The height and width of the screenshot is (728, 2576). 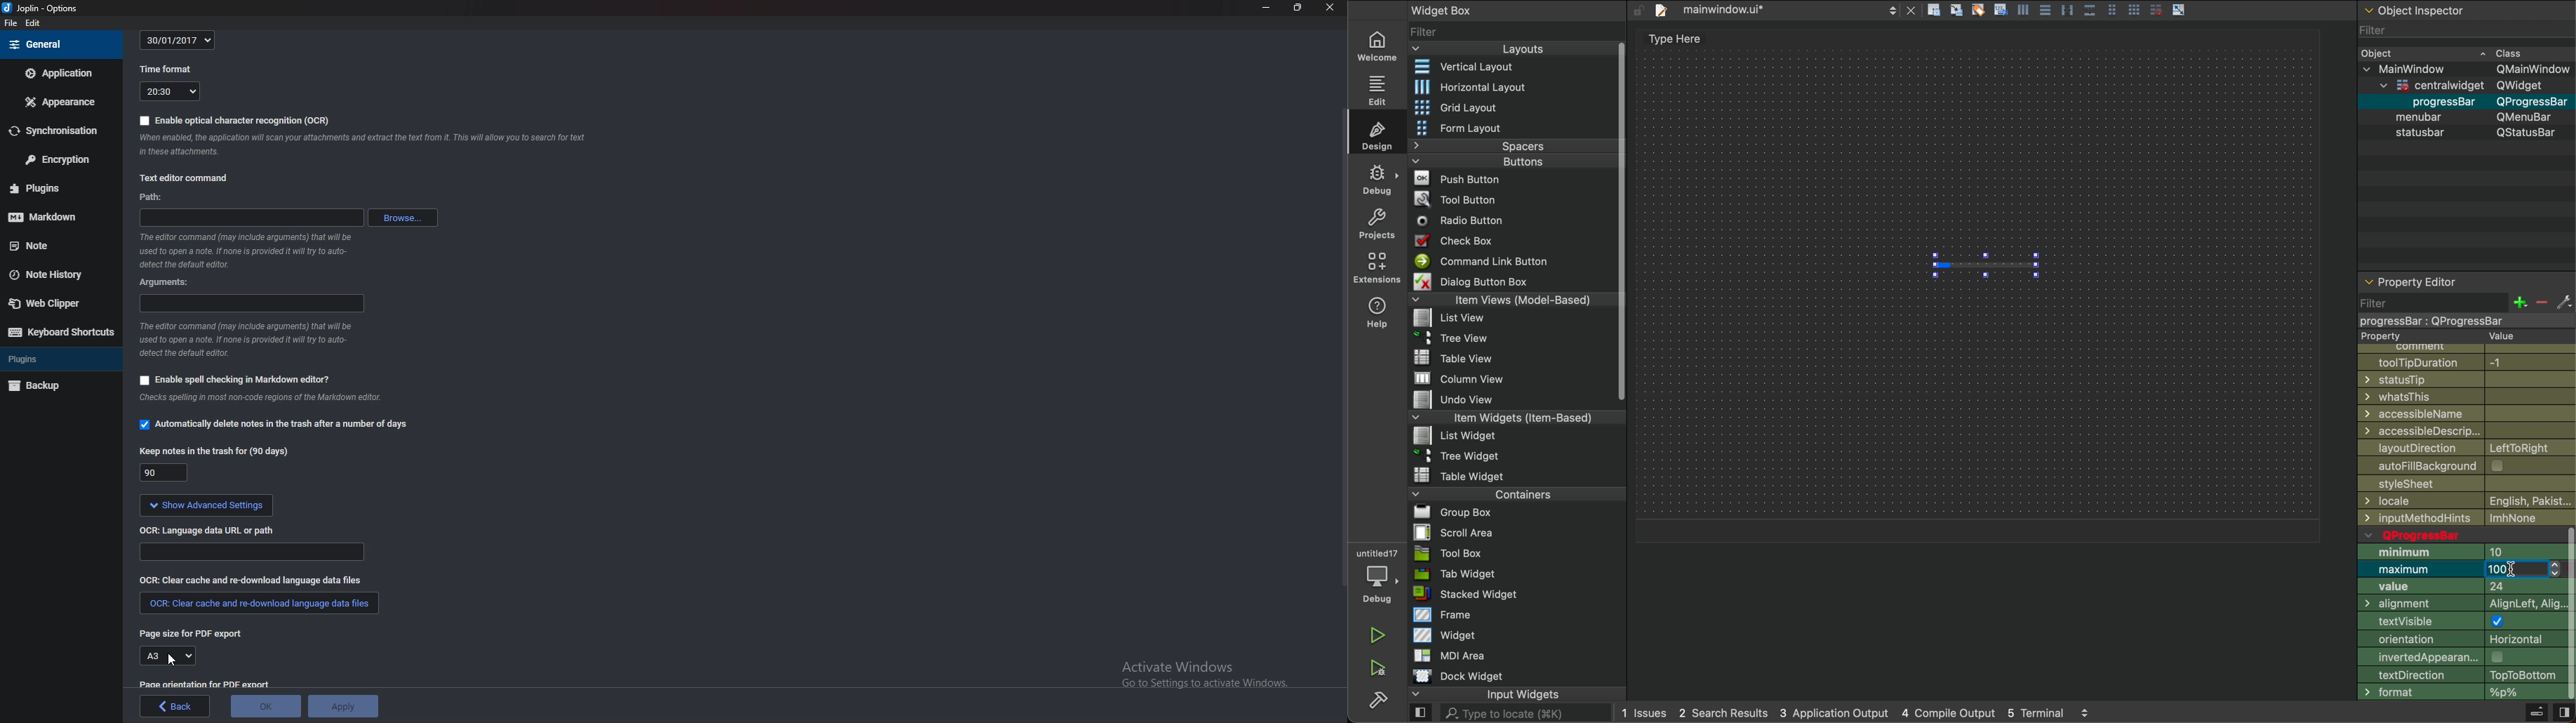 I want to click on note, so click(x=48, y=245).